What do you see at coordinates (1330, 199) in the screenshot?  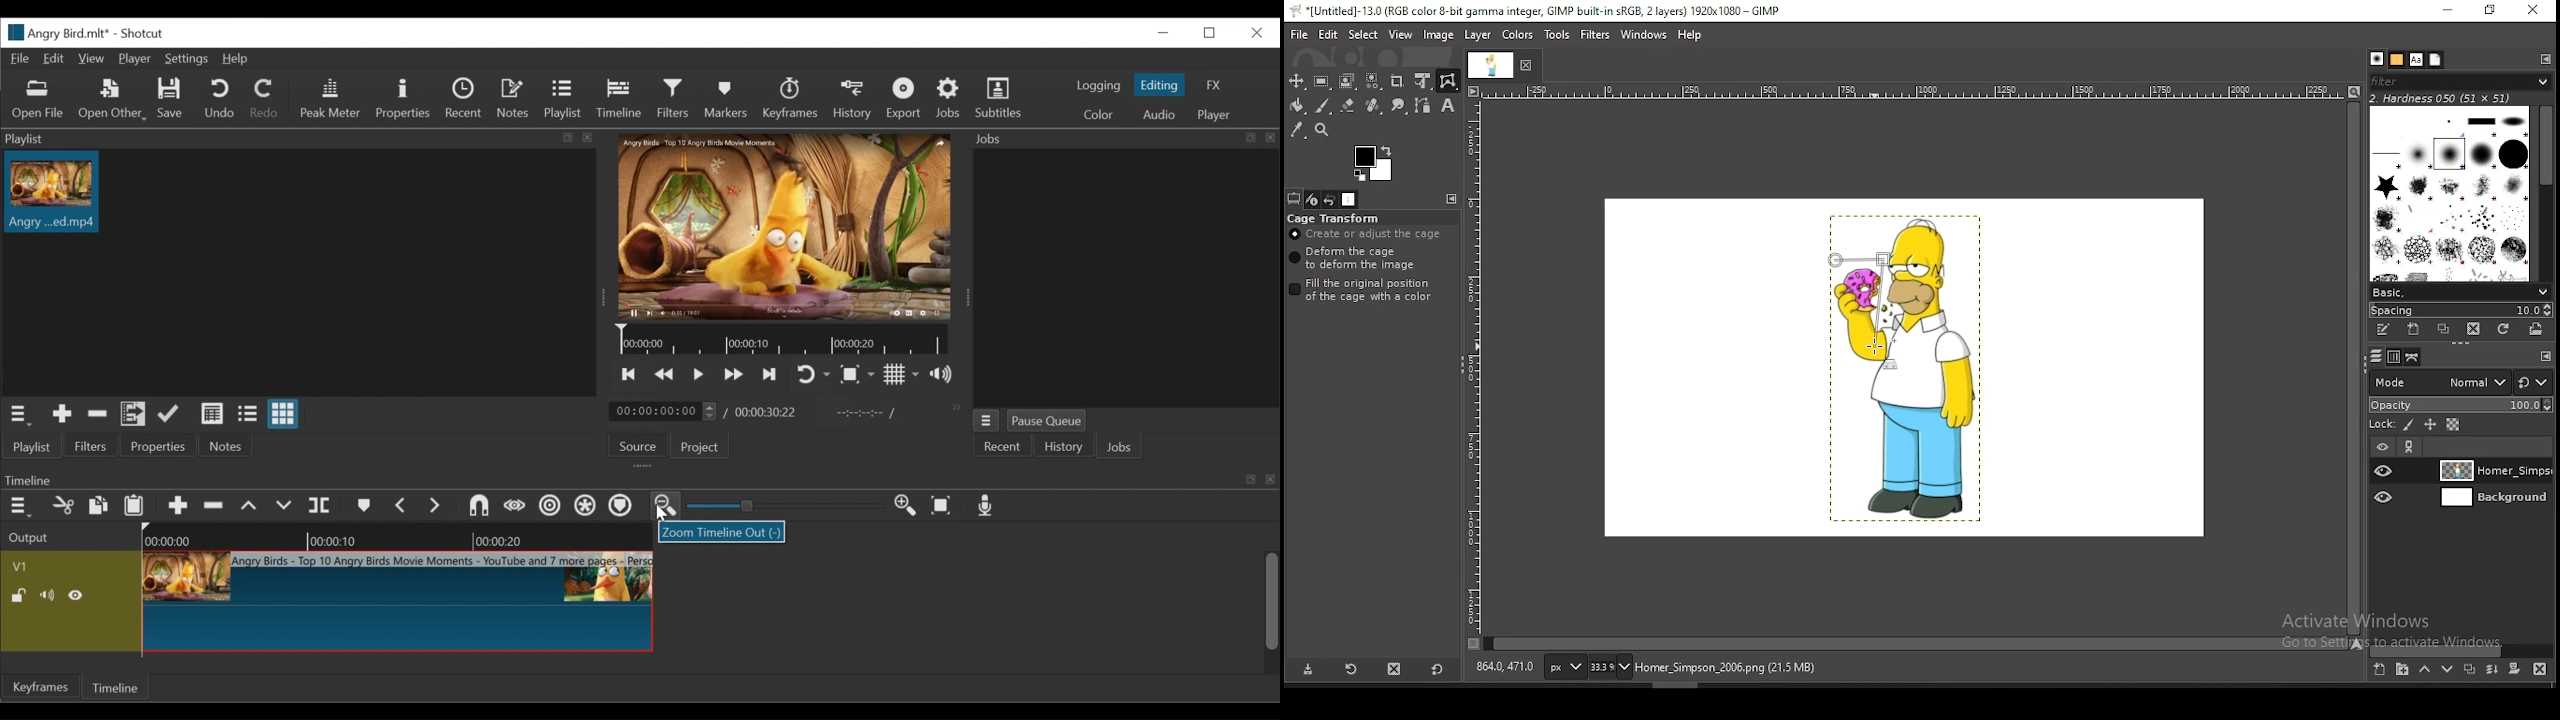 I see `undo history` at bounding box center [1330, 199].